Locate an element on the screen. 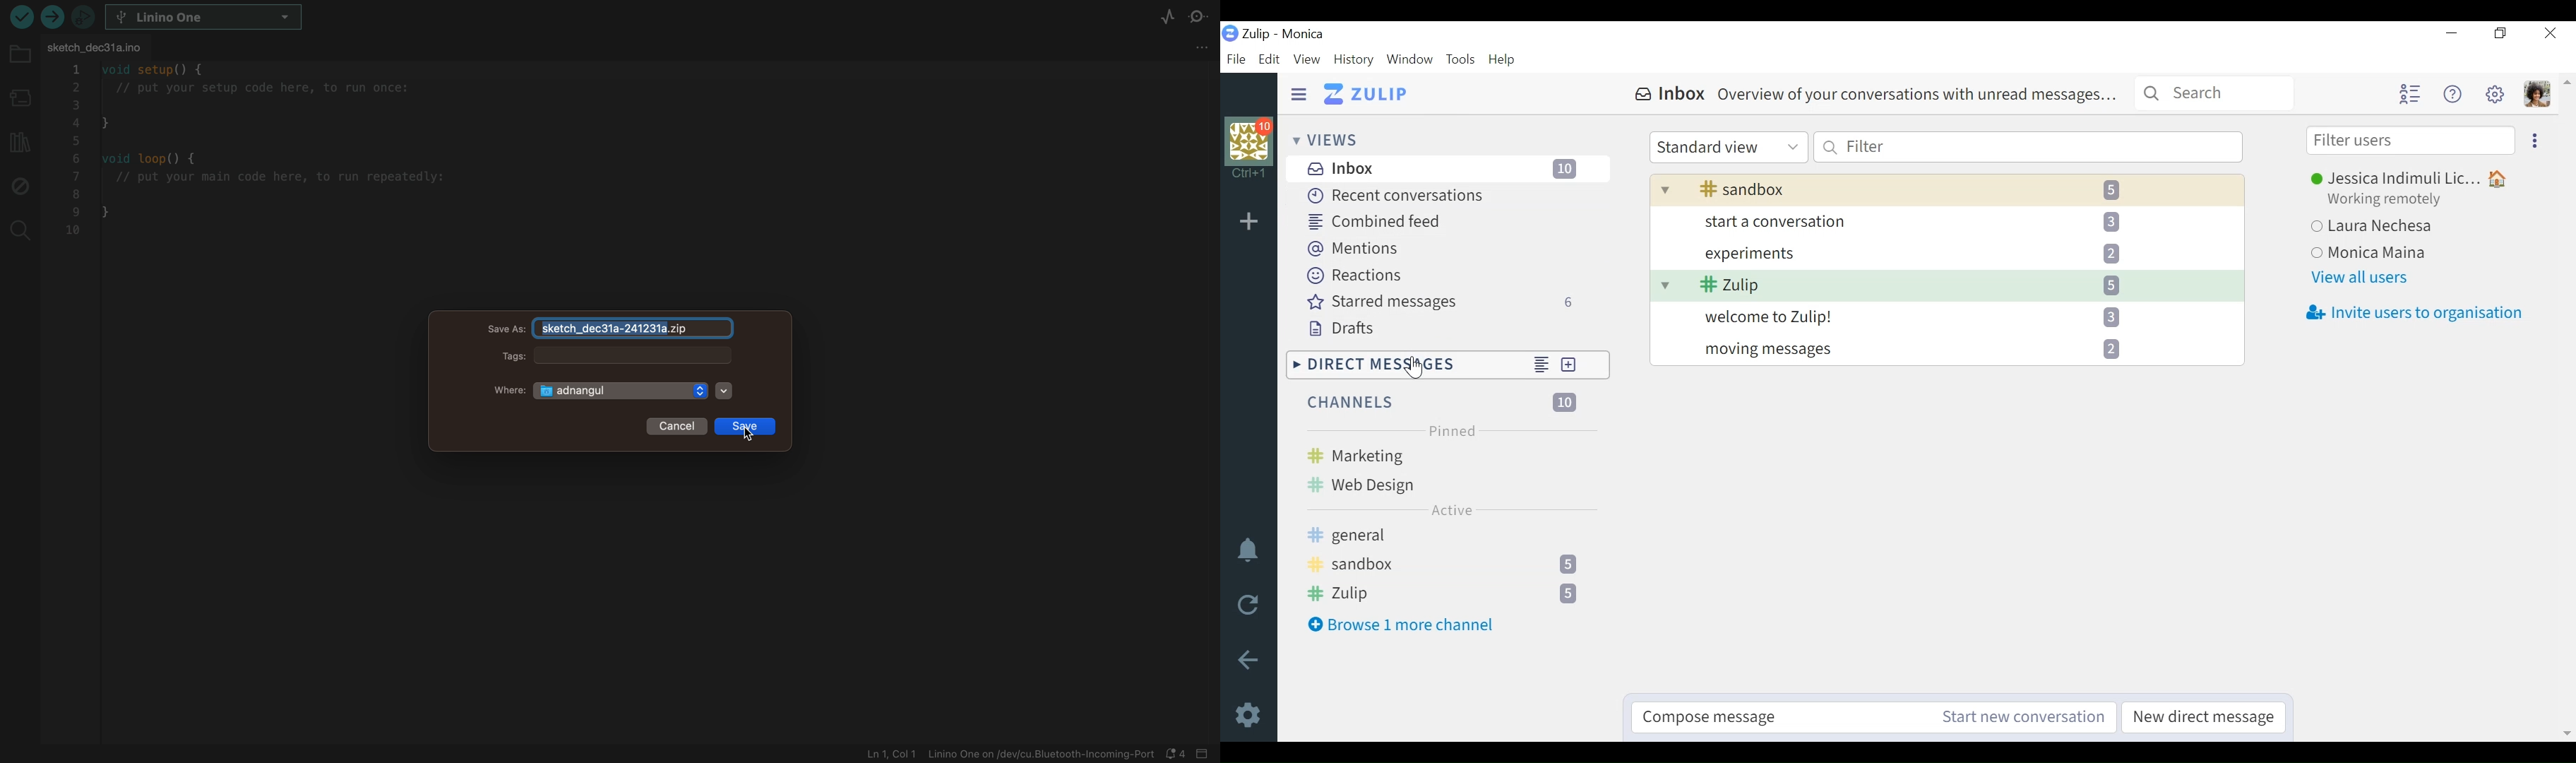 The height and width of the screenshot is (784, 2576). Browse more channel is located at coordinates (1404, 626).